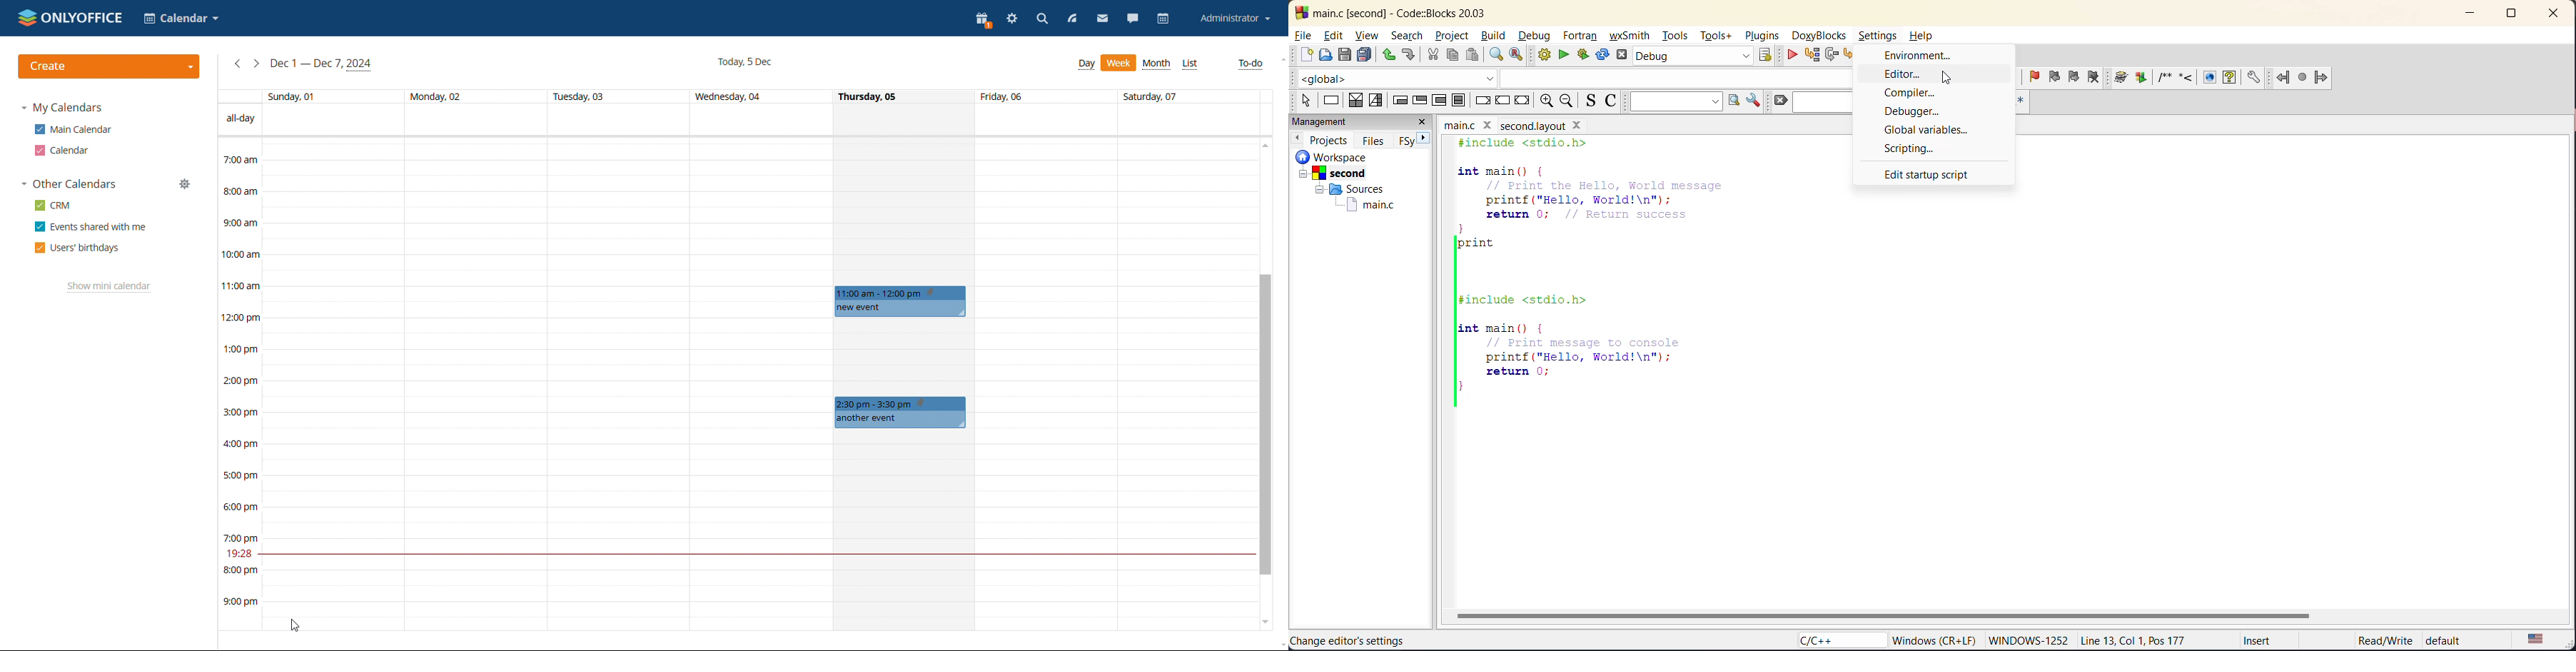 The width and height of the screenshot is (2576, 672). Describe the element at coordinates (1399, 99) in the screenshot. I see `entry condition loop` at that location.